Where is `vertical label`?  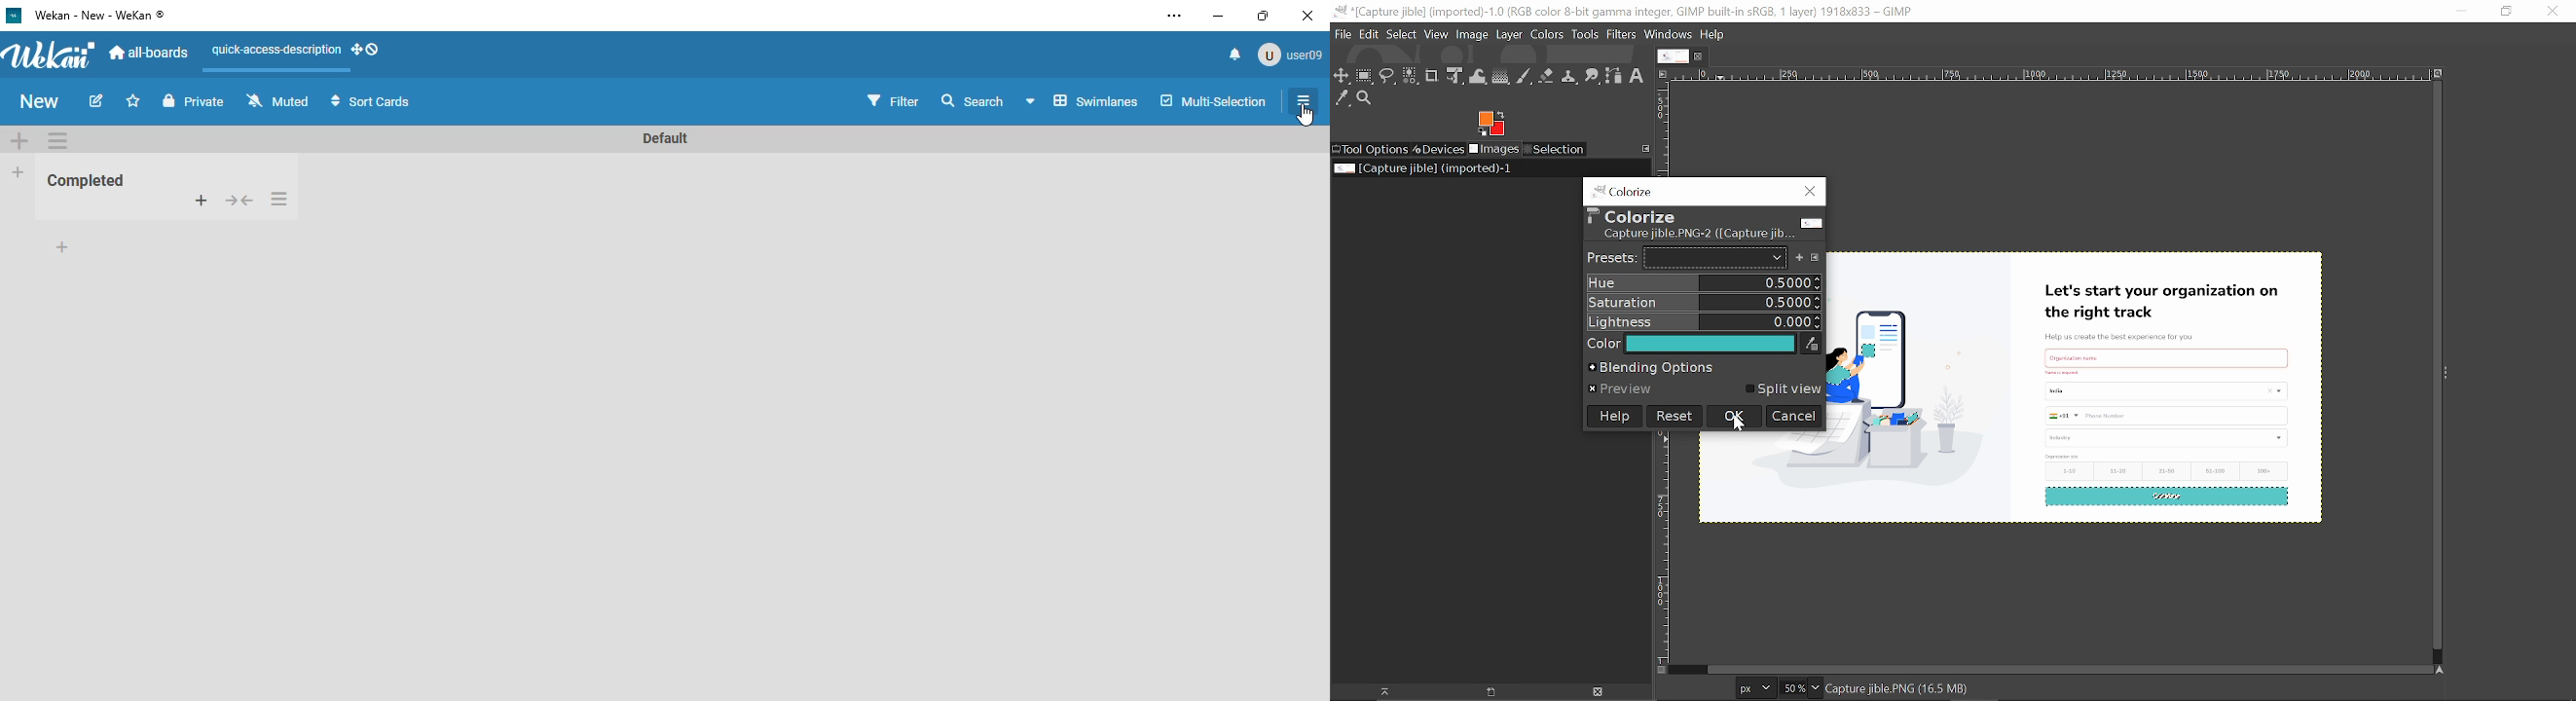
vertical label is located at coordinates (1663, 128).